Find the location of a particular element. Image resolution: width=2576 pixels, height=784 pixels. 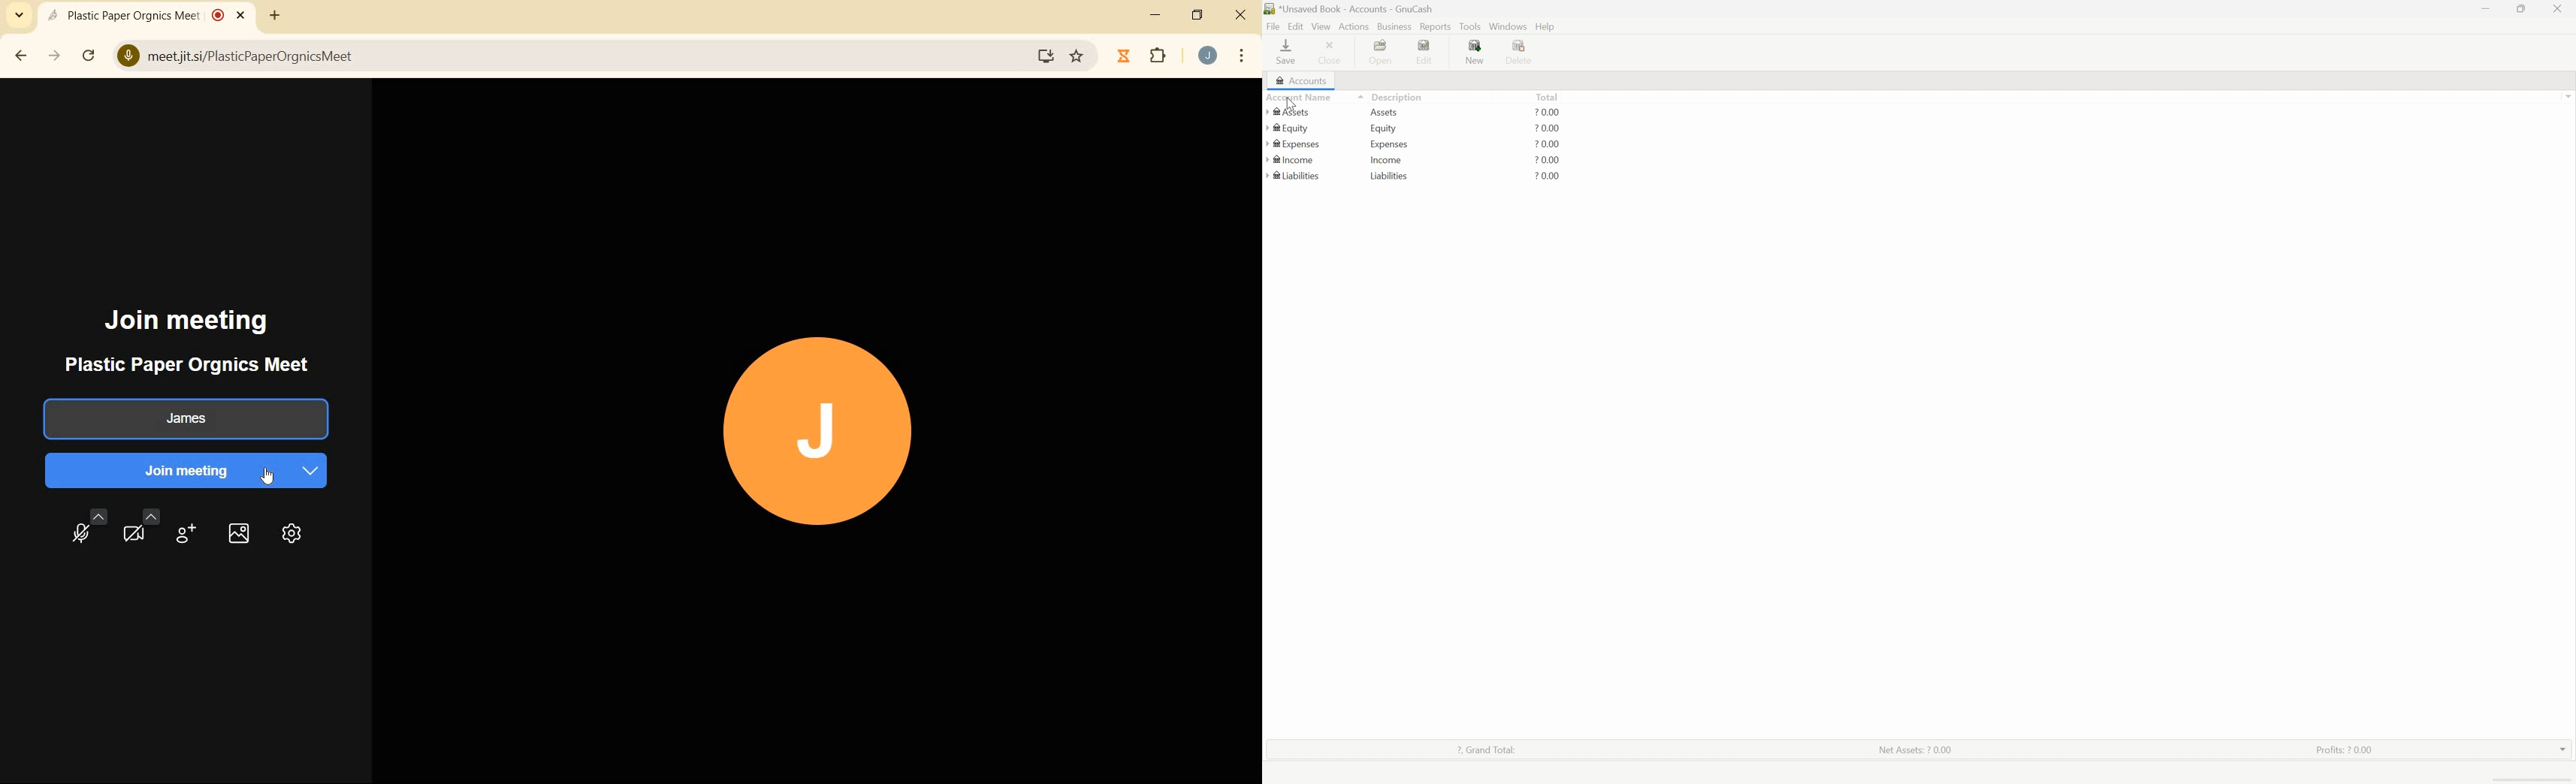

drop down is located at coordinates (2560, 749).